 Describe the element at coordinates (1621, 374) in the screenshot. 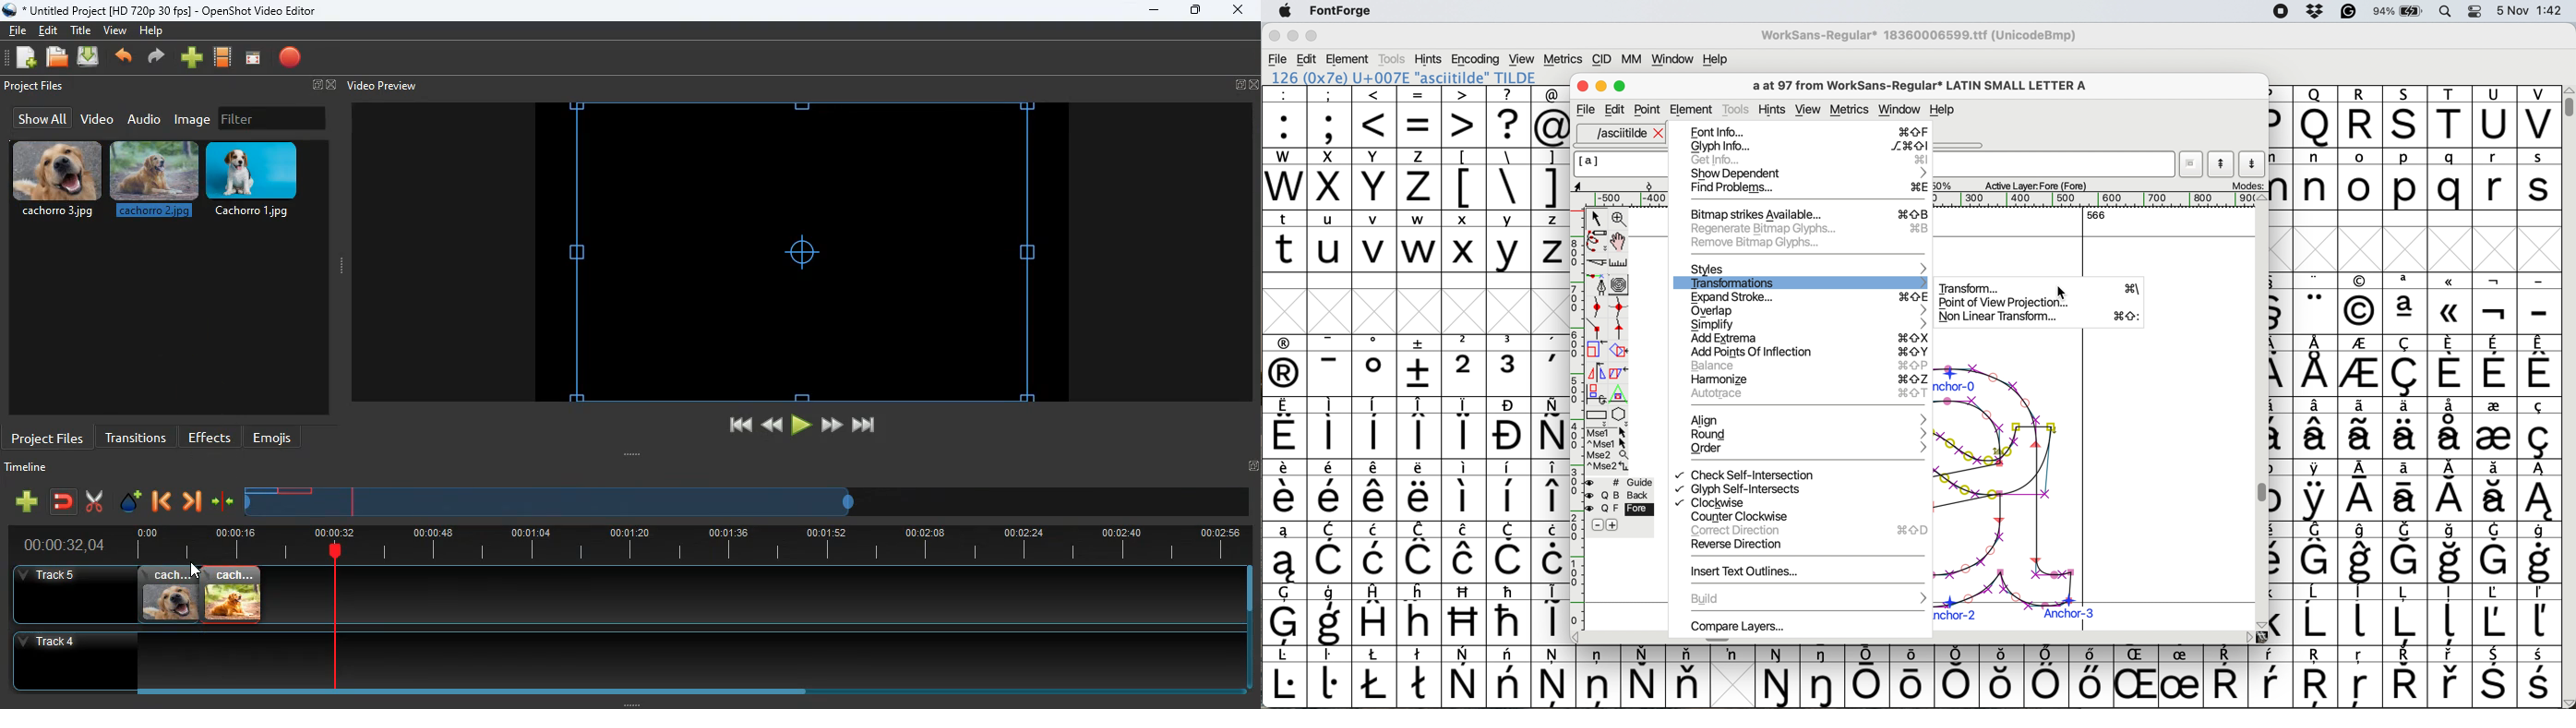

I see `skew selection` at that location.